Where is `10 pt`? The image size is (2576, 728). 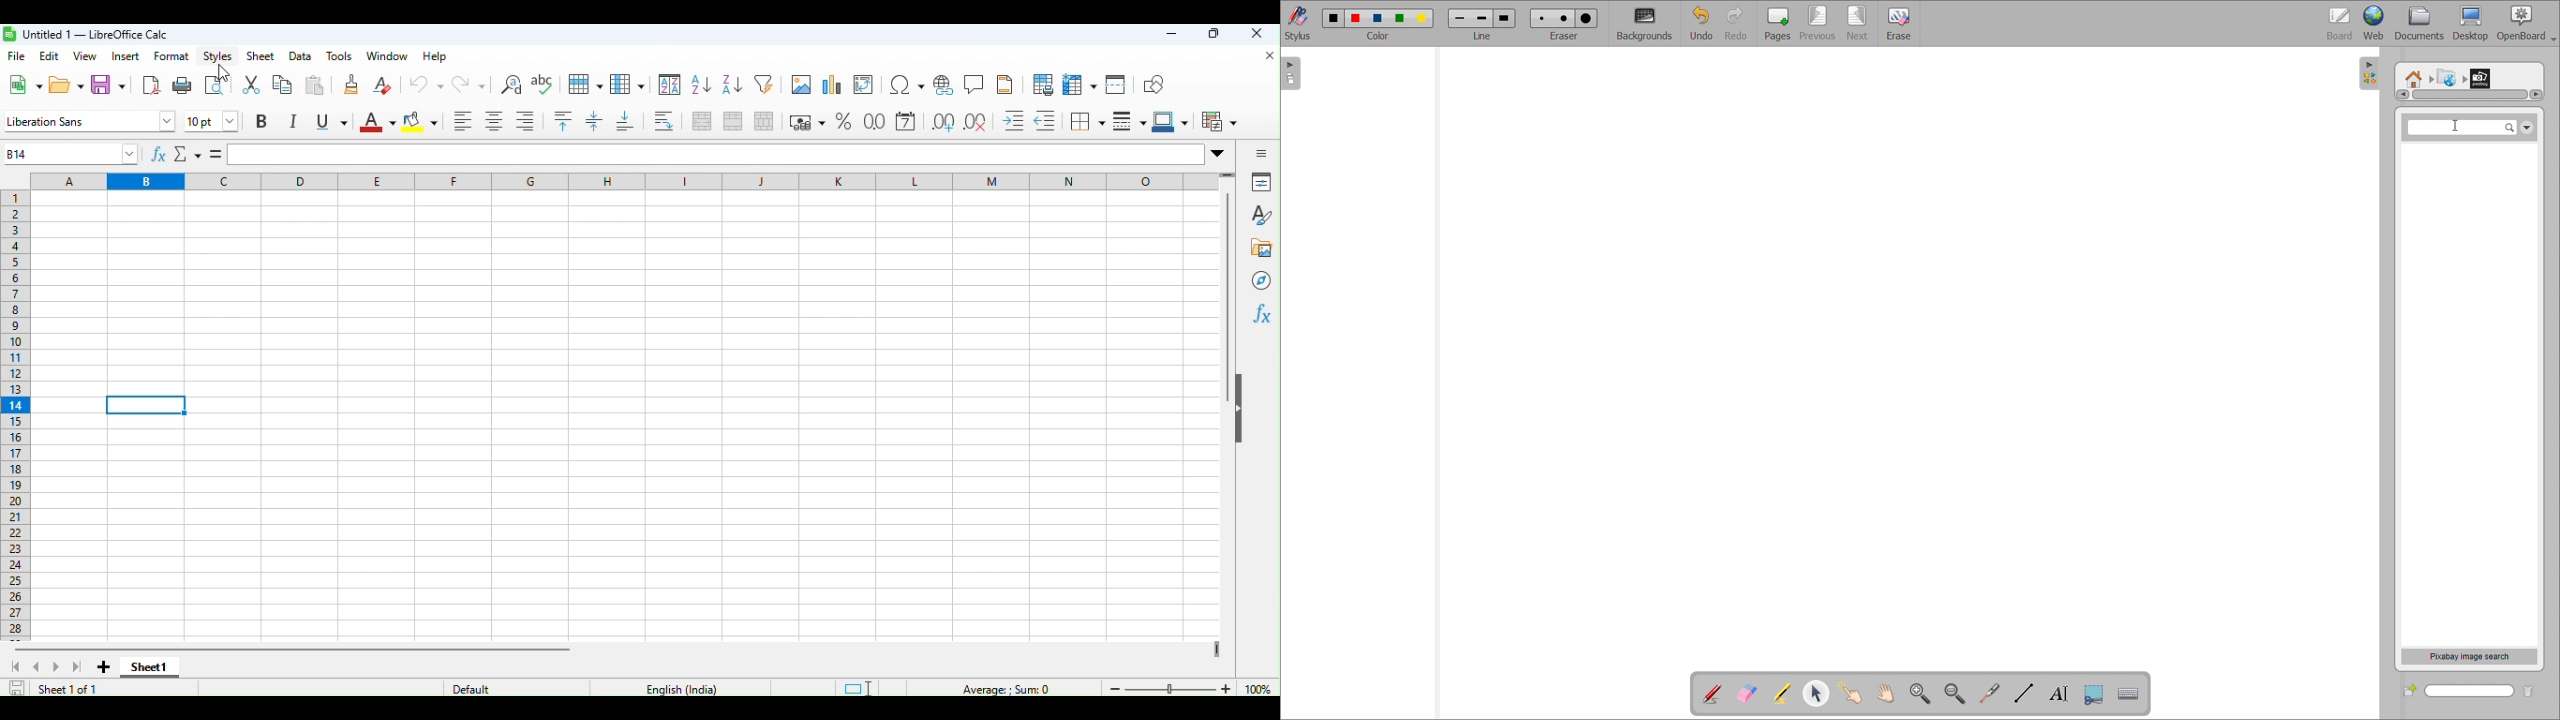
10 pt is located at coordinates (211, 122).